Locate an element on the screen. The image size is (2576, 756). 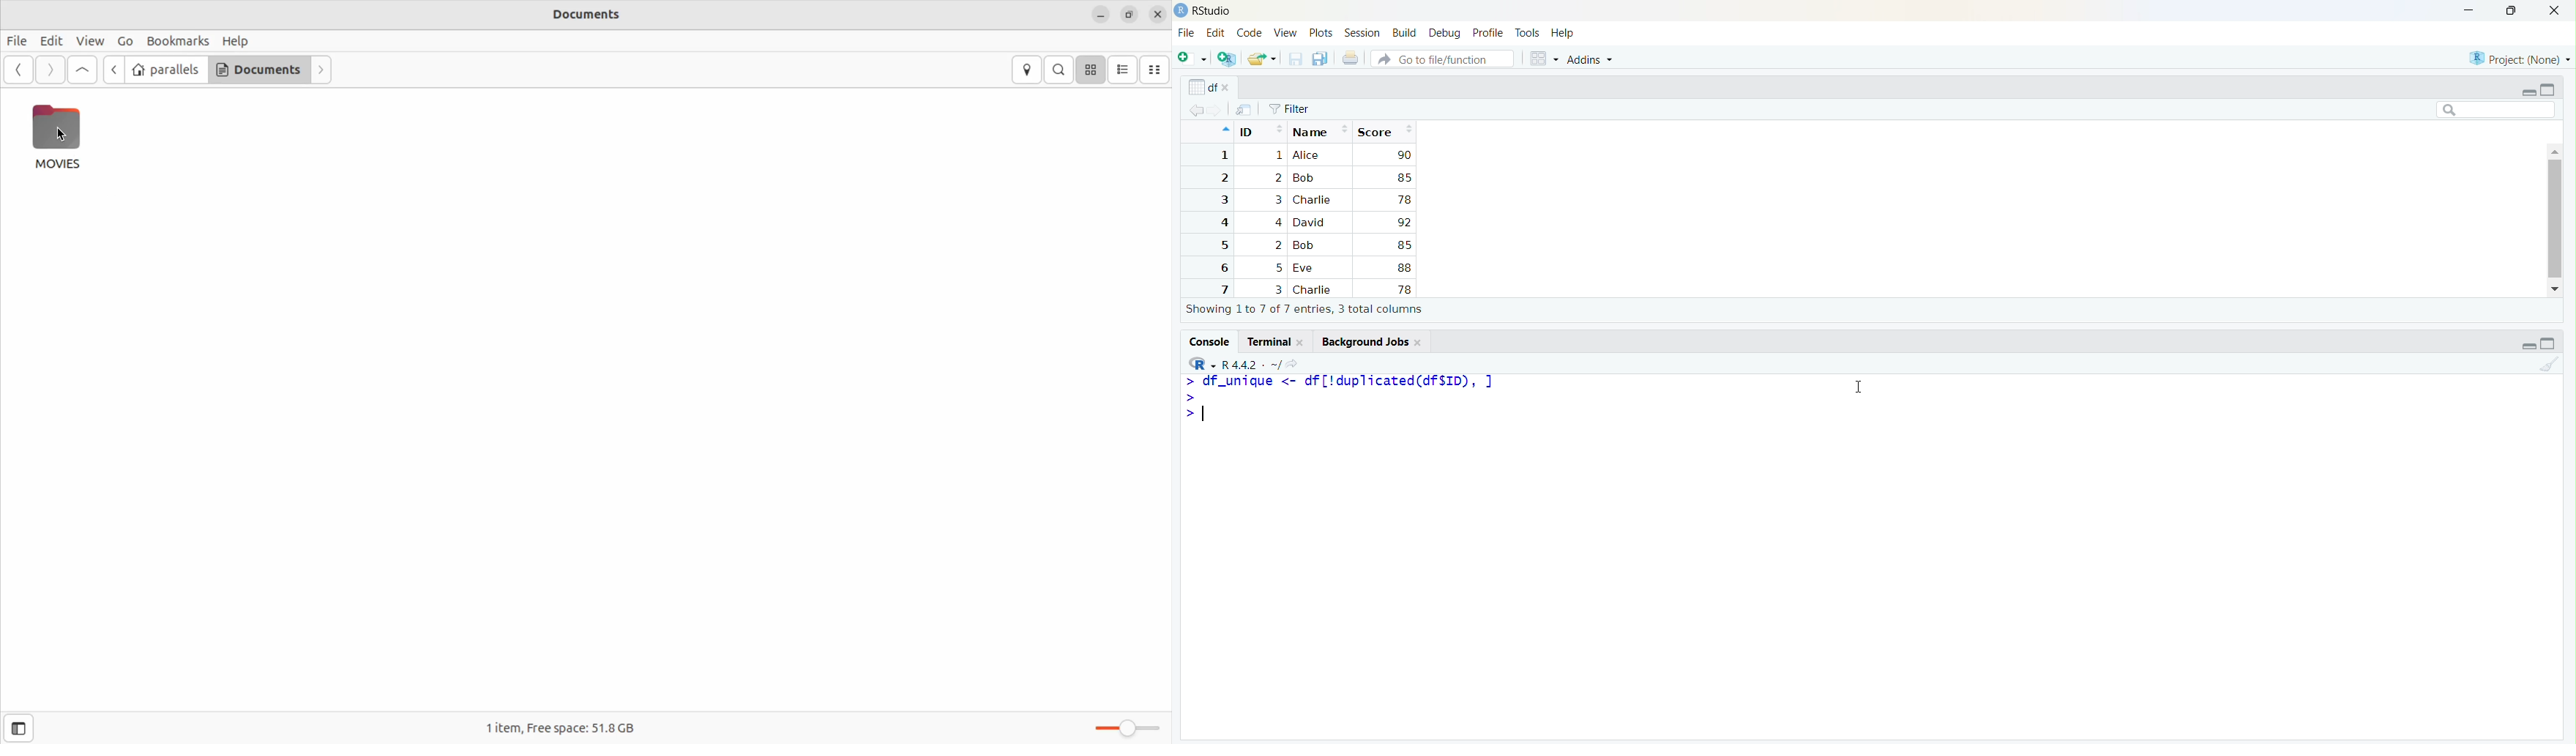
1 is located at coordinates (1277, 156).